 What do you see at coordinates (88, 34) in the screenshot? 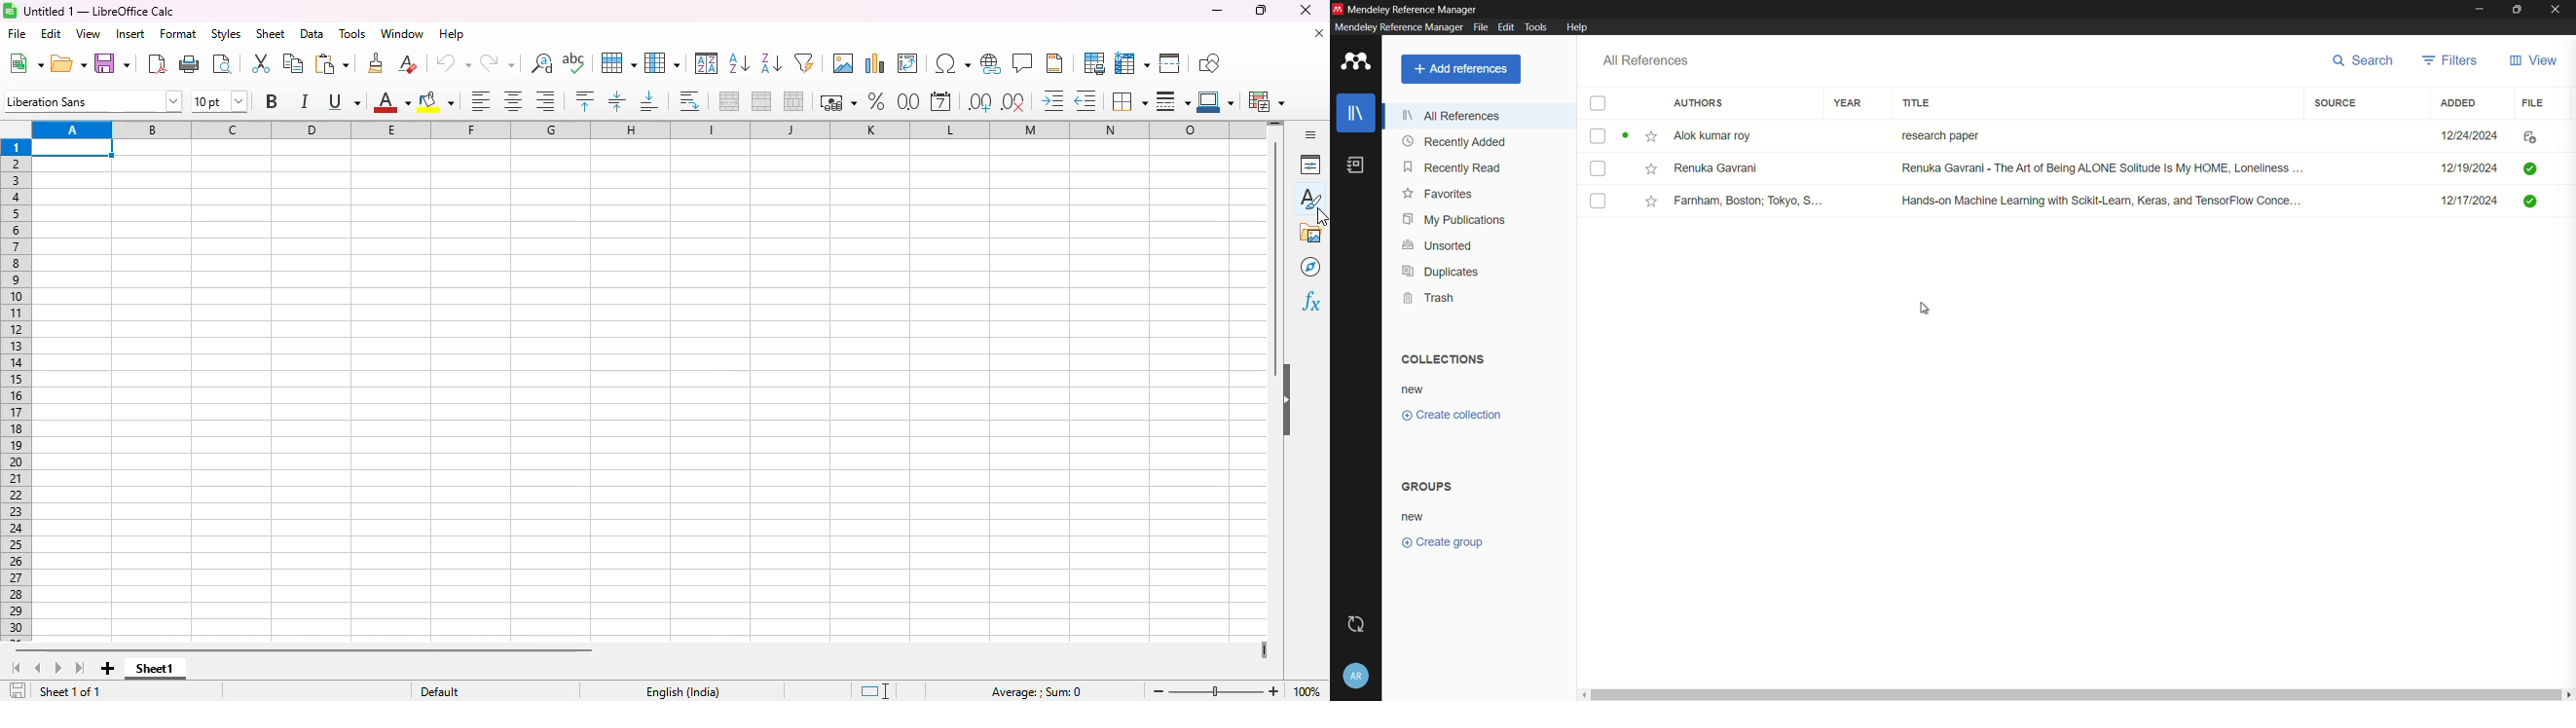
I see `view` at bounding box center [88, 34].